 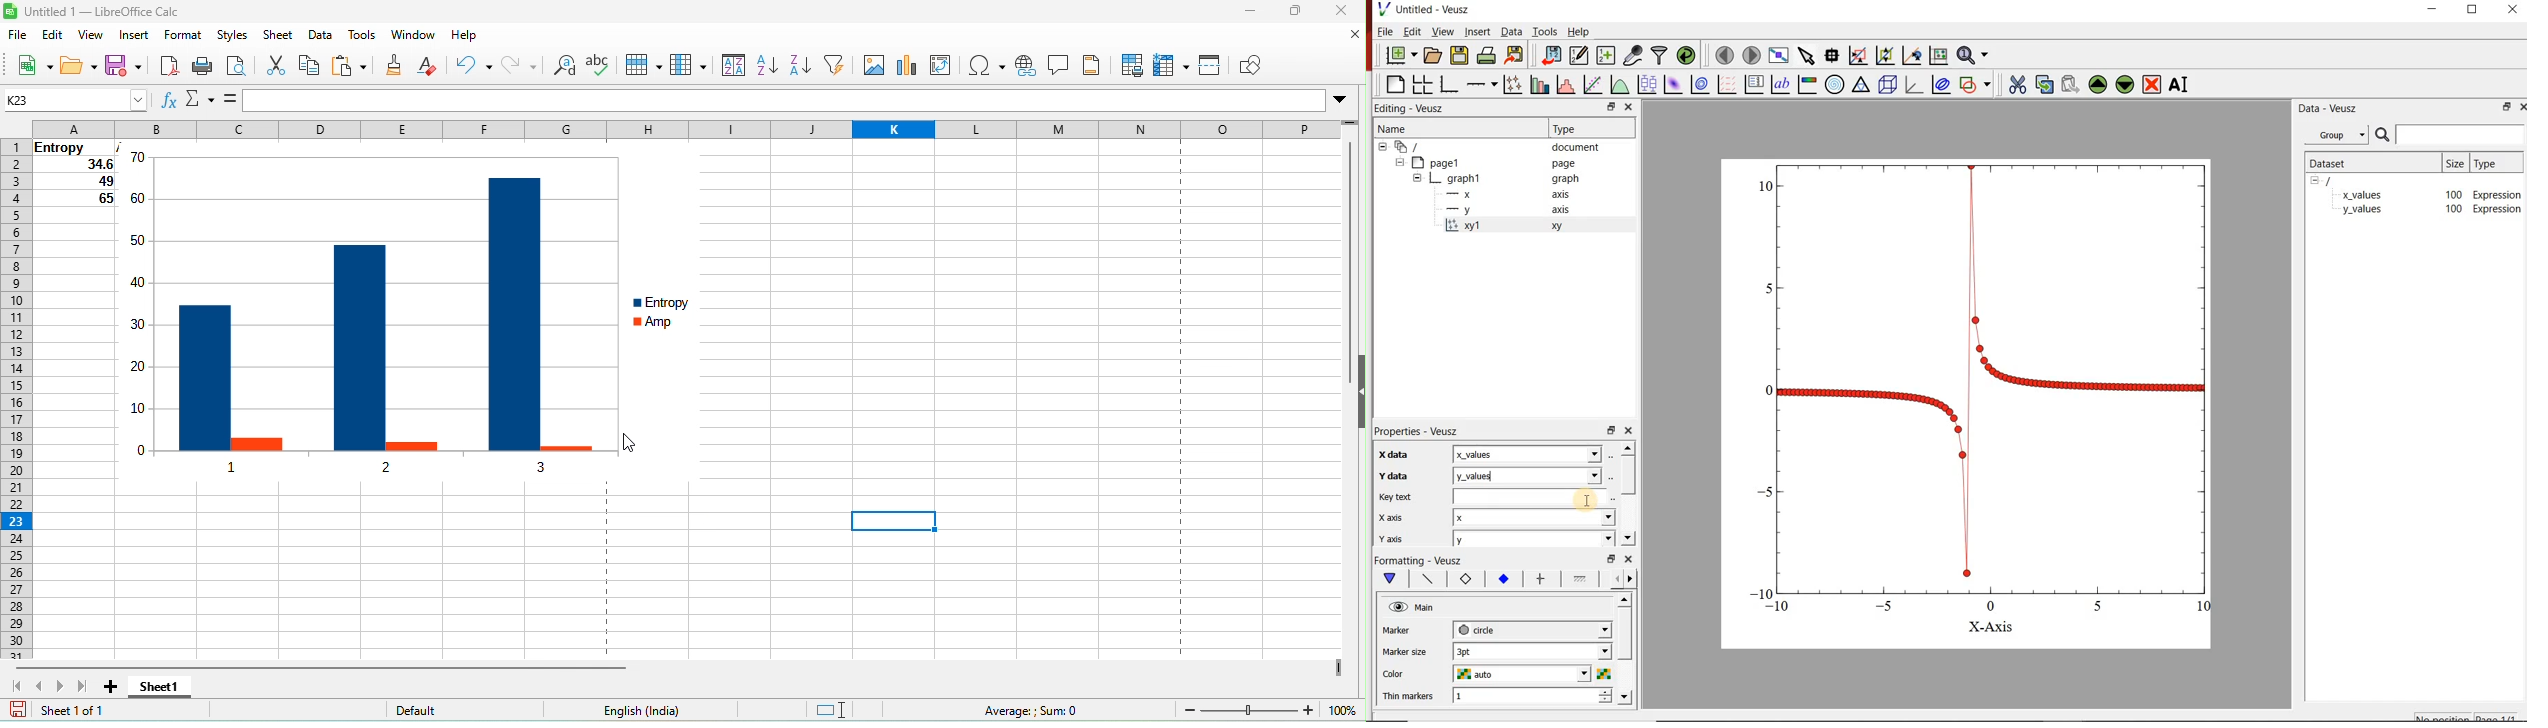 What do you see at coordinates (2096, 86) in the screenshot?
I see `move up the the selected widget` at bounding box center [2096, 86].